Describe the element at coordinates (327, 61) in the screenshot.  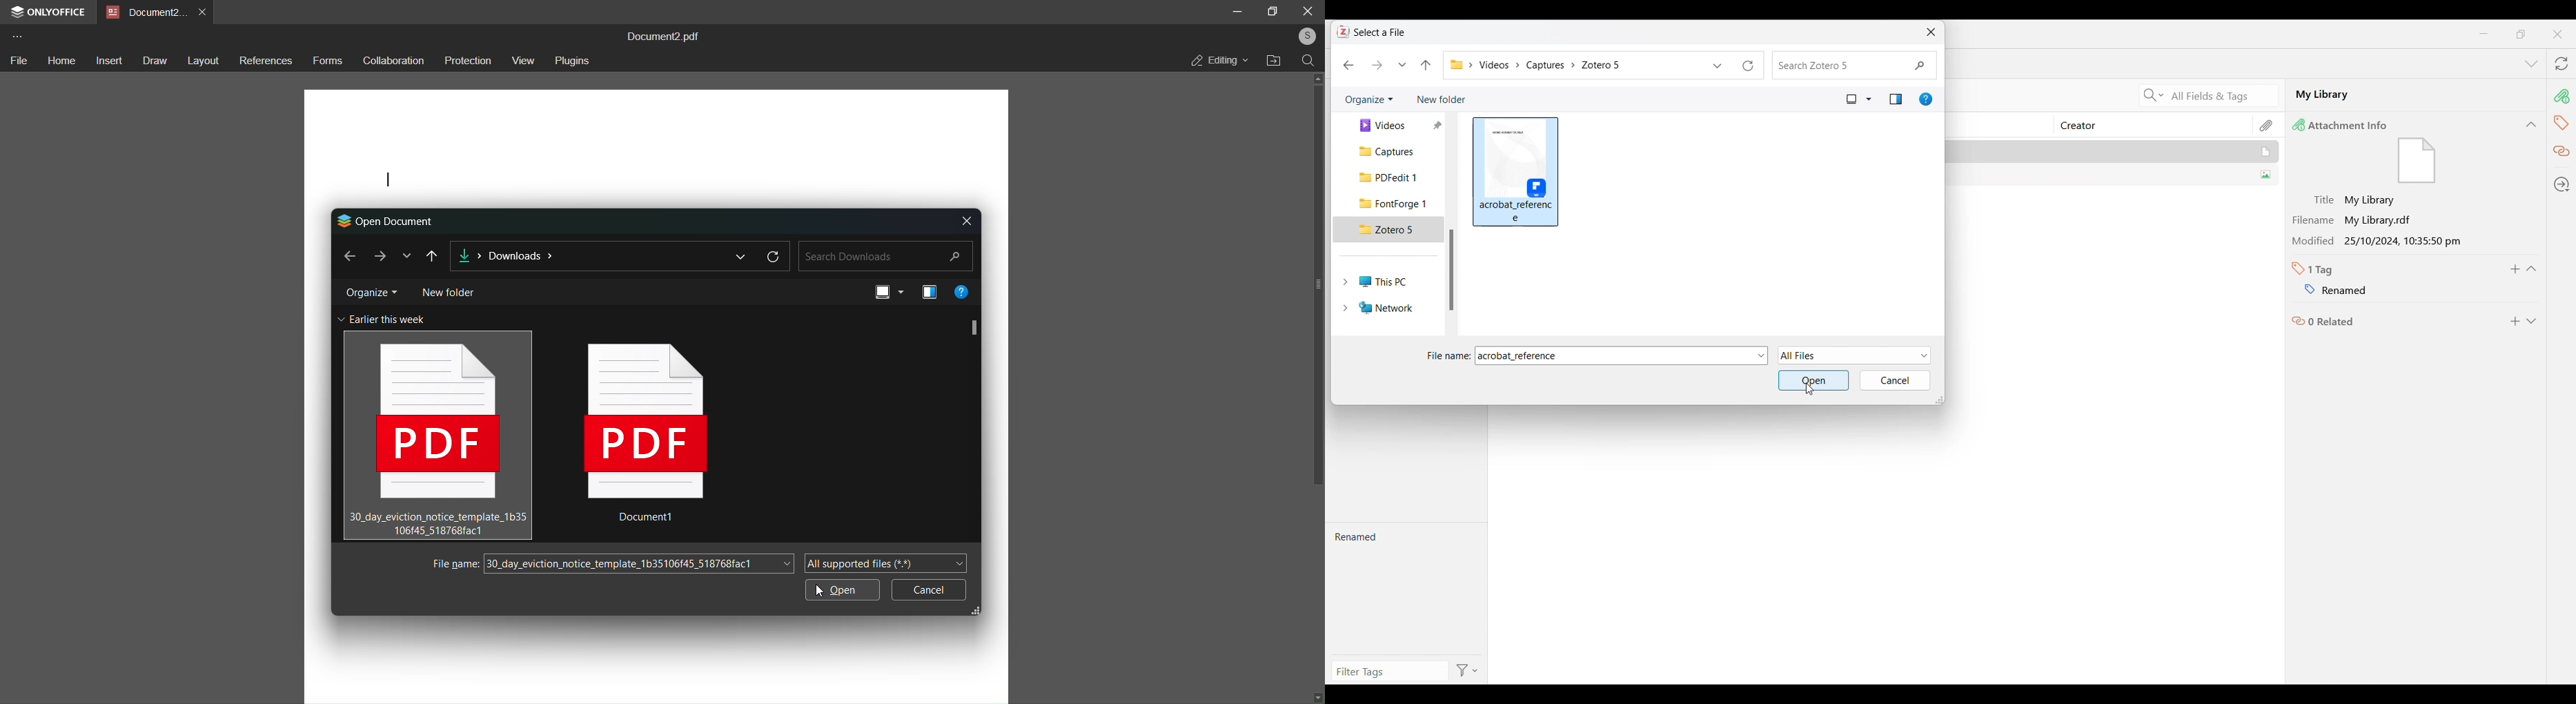
I see `forms` at that location.